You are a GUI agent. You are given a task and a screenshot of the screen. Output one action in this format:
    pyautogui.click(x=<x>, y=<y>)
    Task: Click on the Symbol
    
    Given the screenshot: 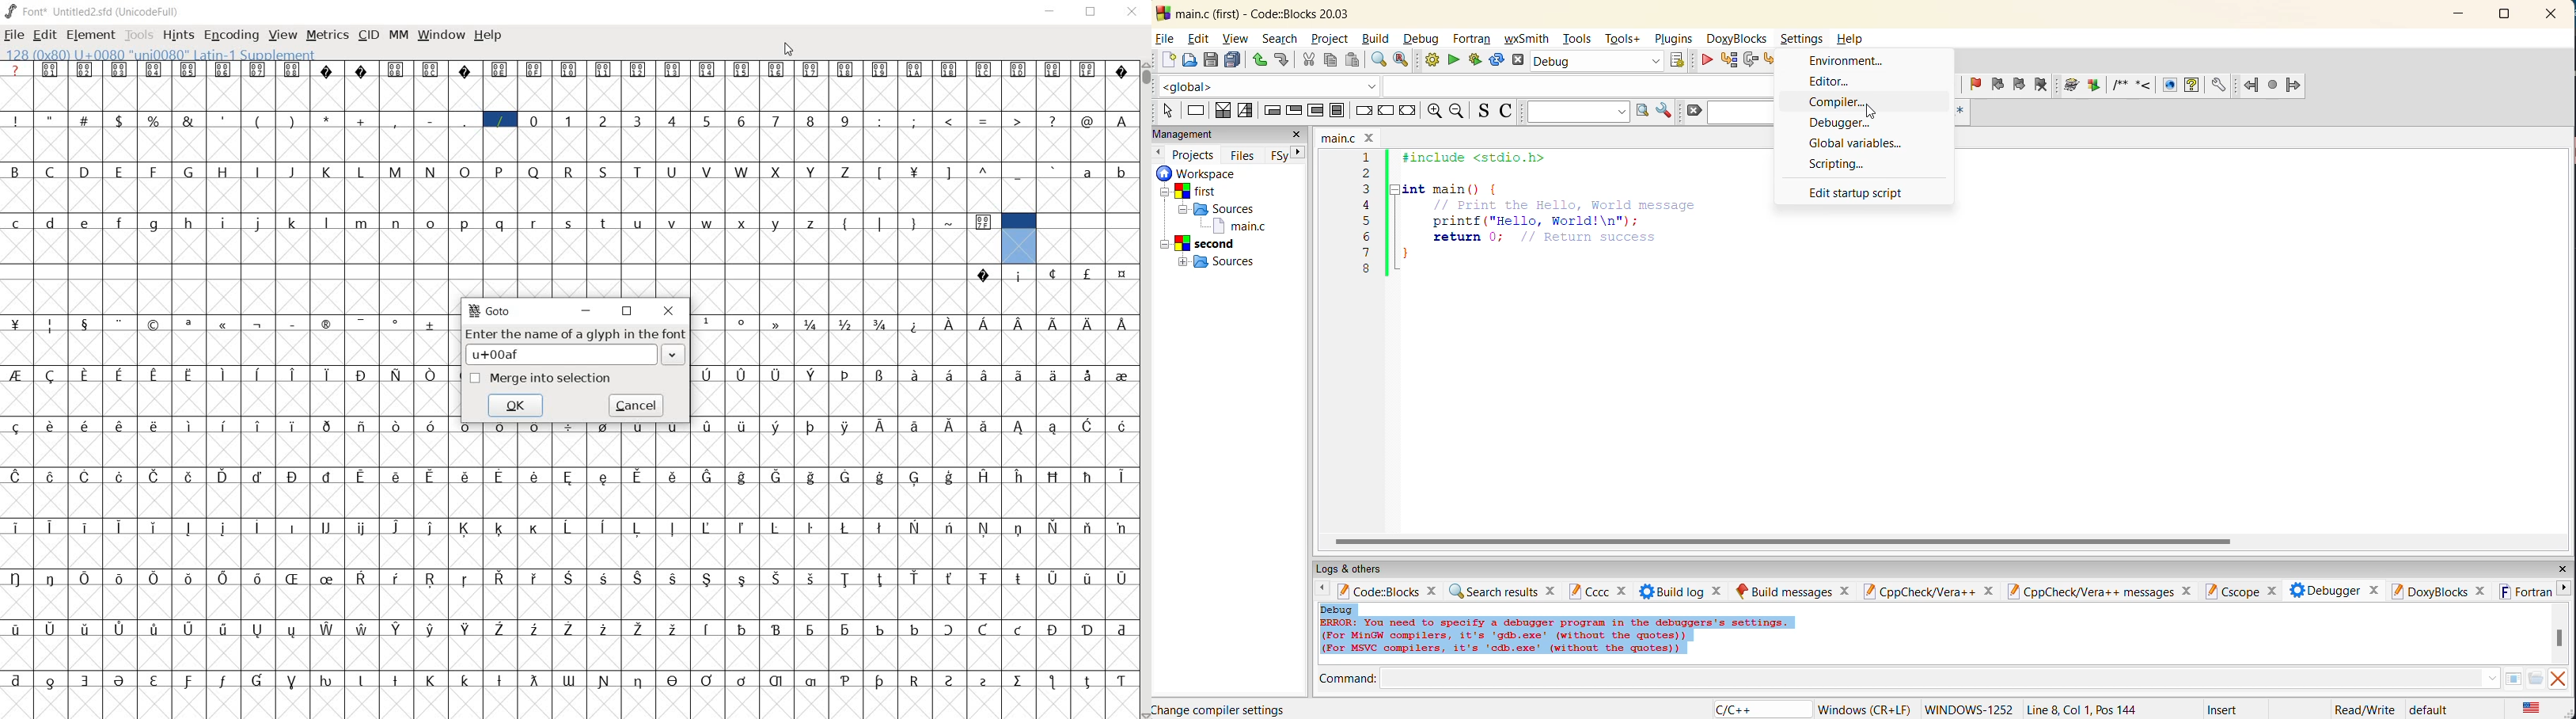 What is the action you would take?
    pyautogui.click(x=776, y=679)
    